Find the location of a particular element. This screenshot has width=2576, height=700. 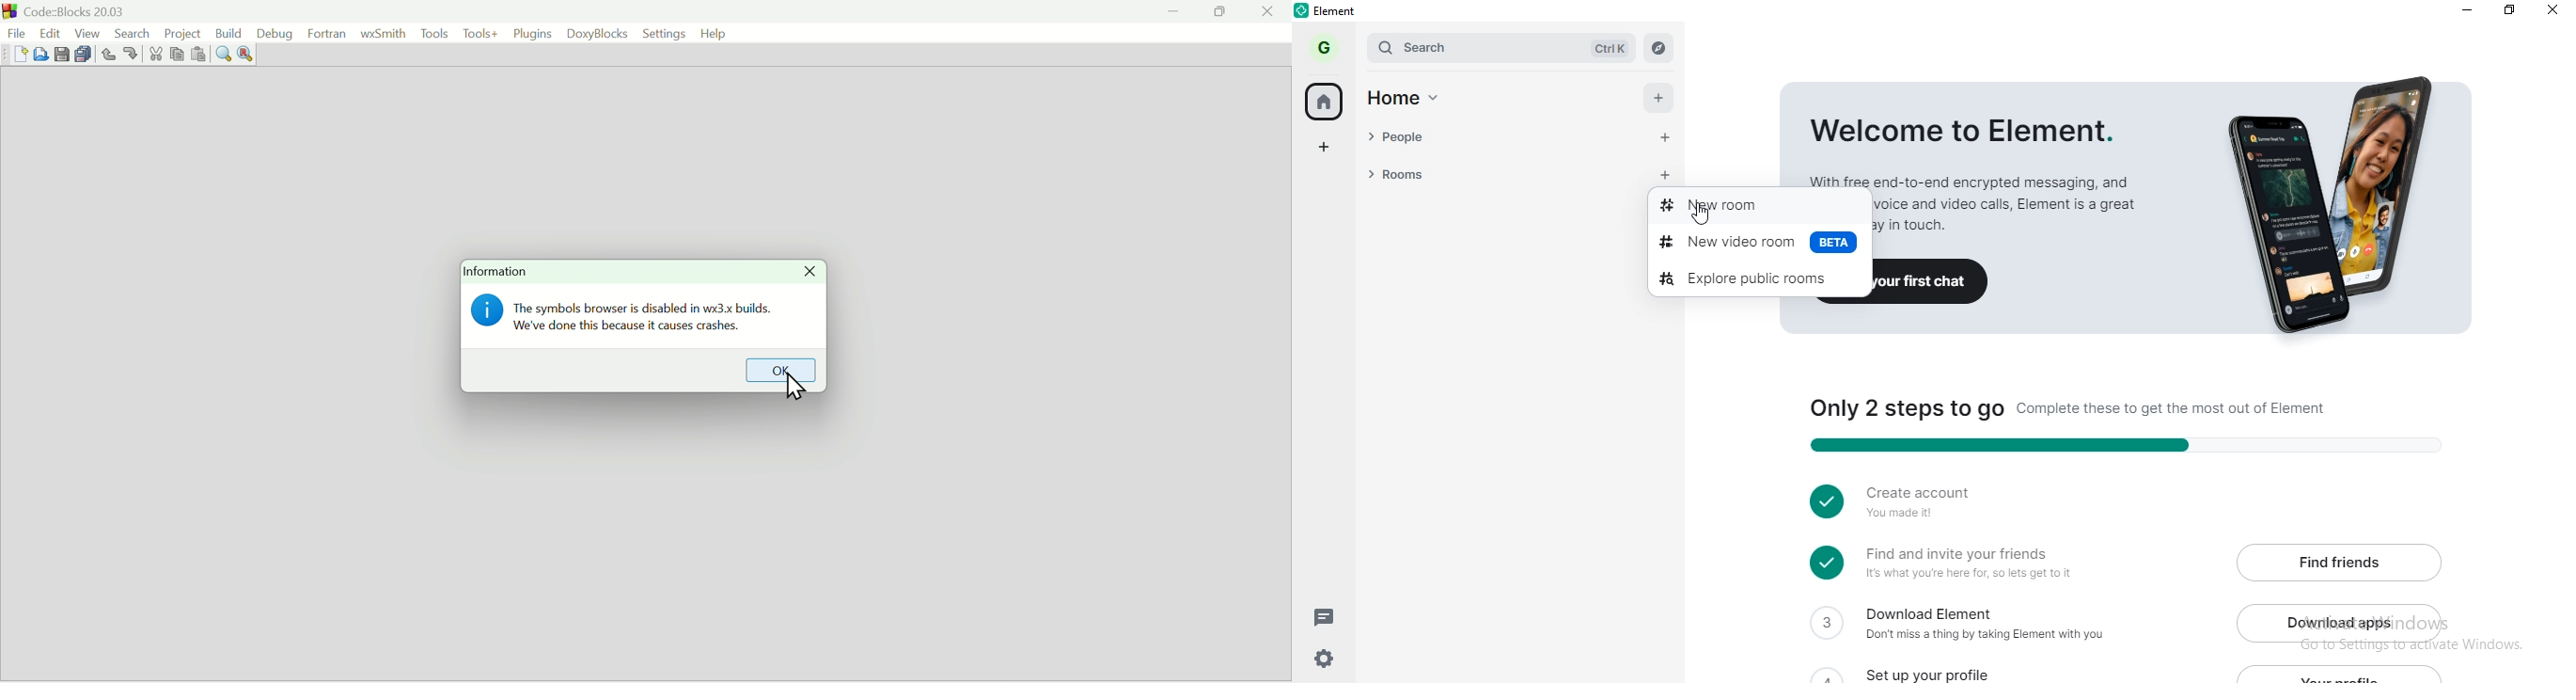

Paste is located at coordinates (197, 55).